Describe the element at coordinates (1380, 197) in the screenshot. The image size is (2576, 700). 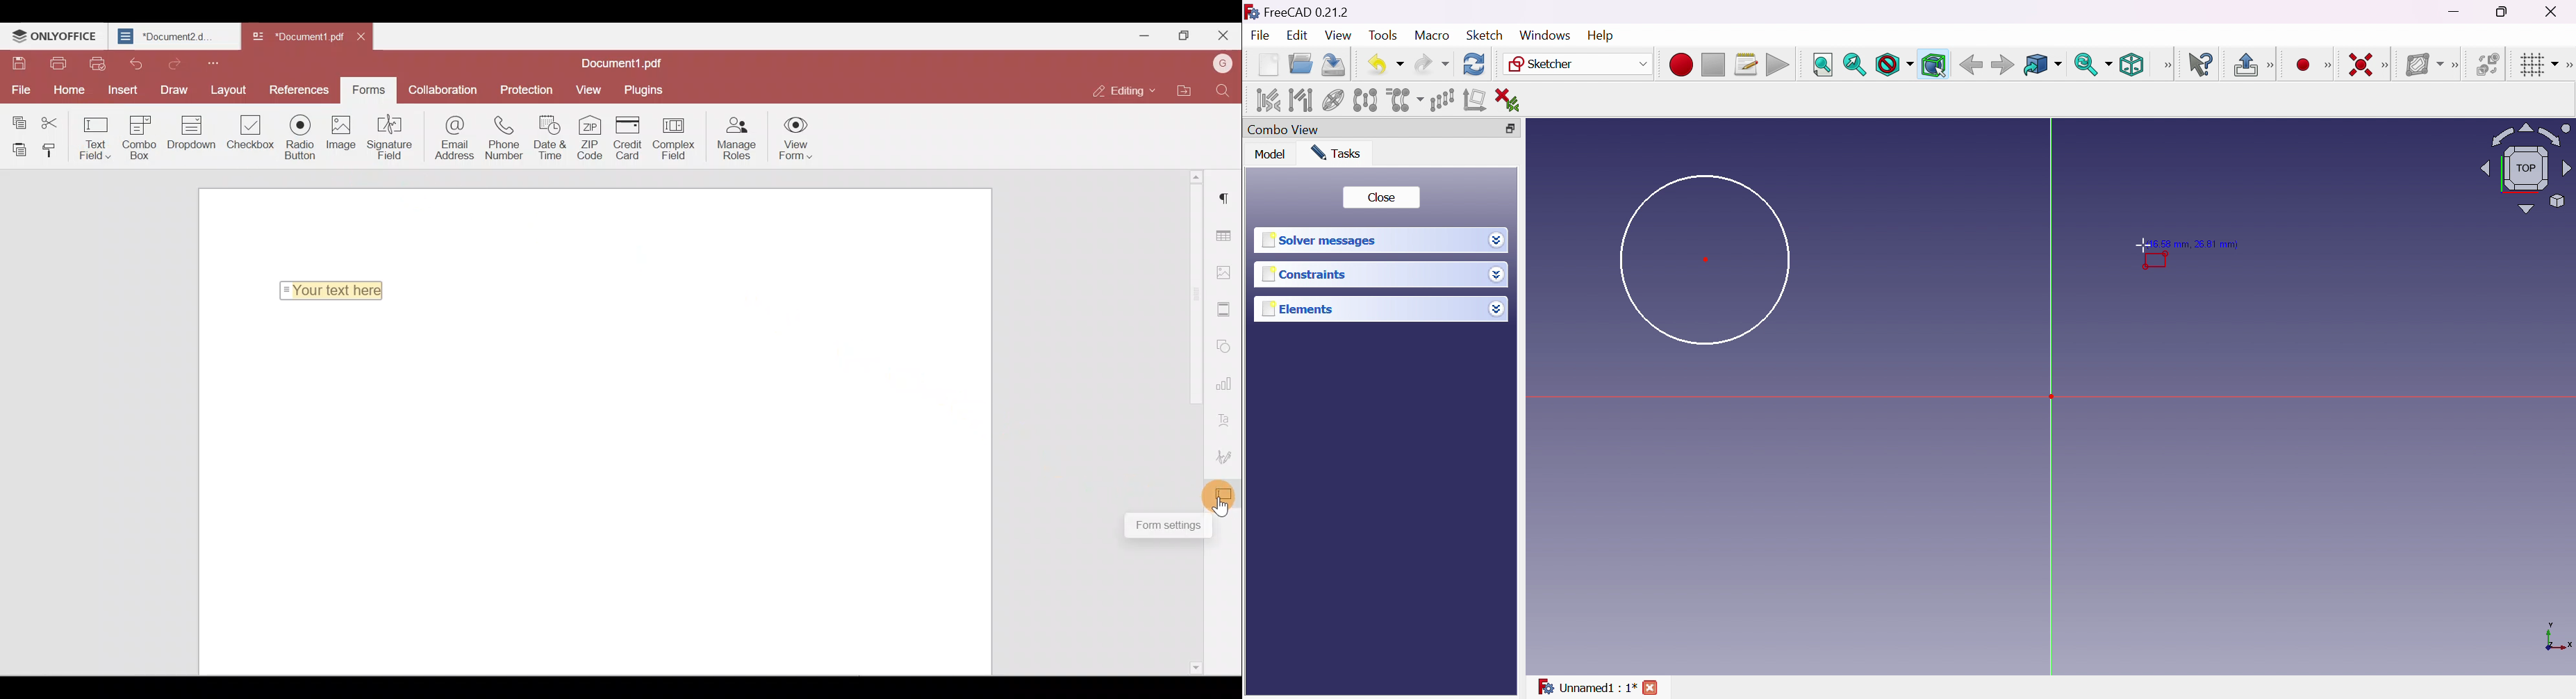
I see `Close` at that location.